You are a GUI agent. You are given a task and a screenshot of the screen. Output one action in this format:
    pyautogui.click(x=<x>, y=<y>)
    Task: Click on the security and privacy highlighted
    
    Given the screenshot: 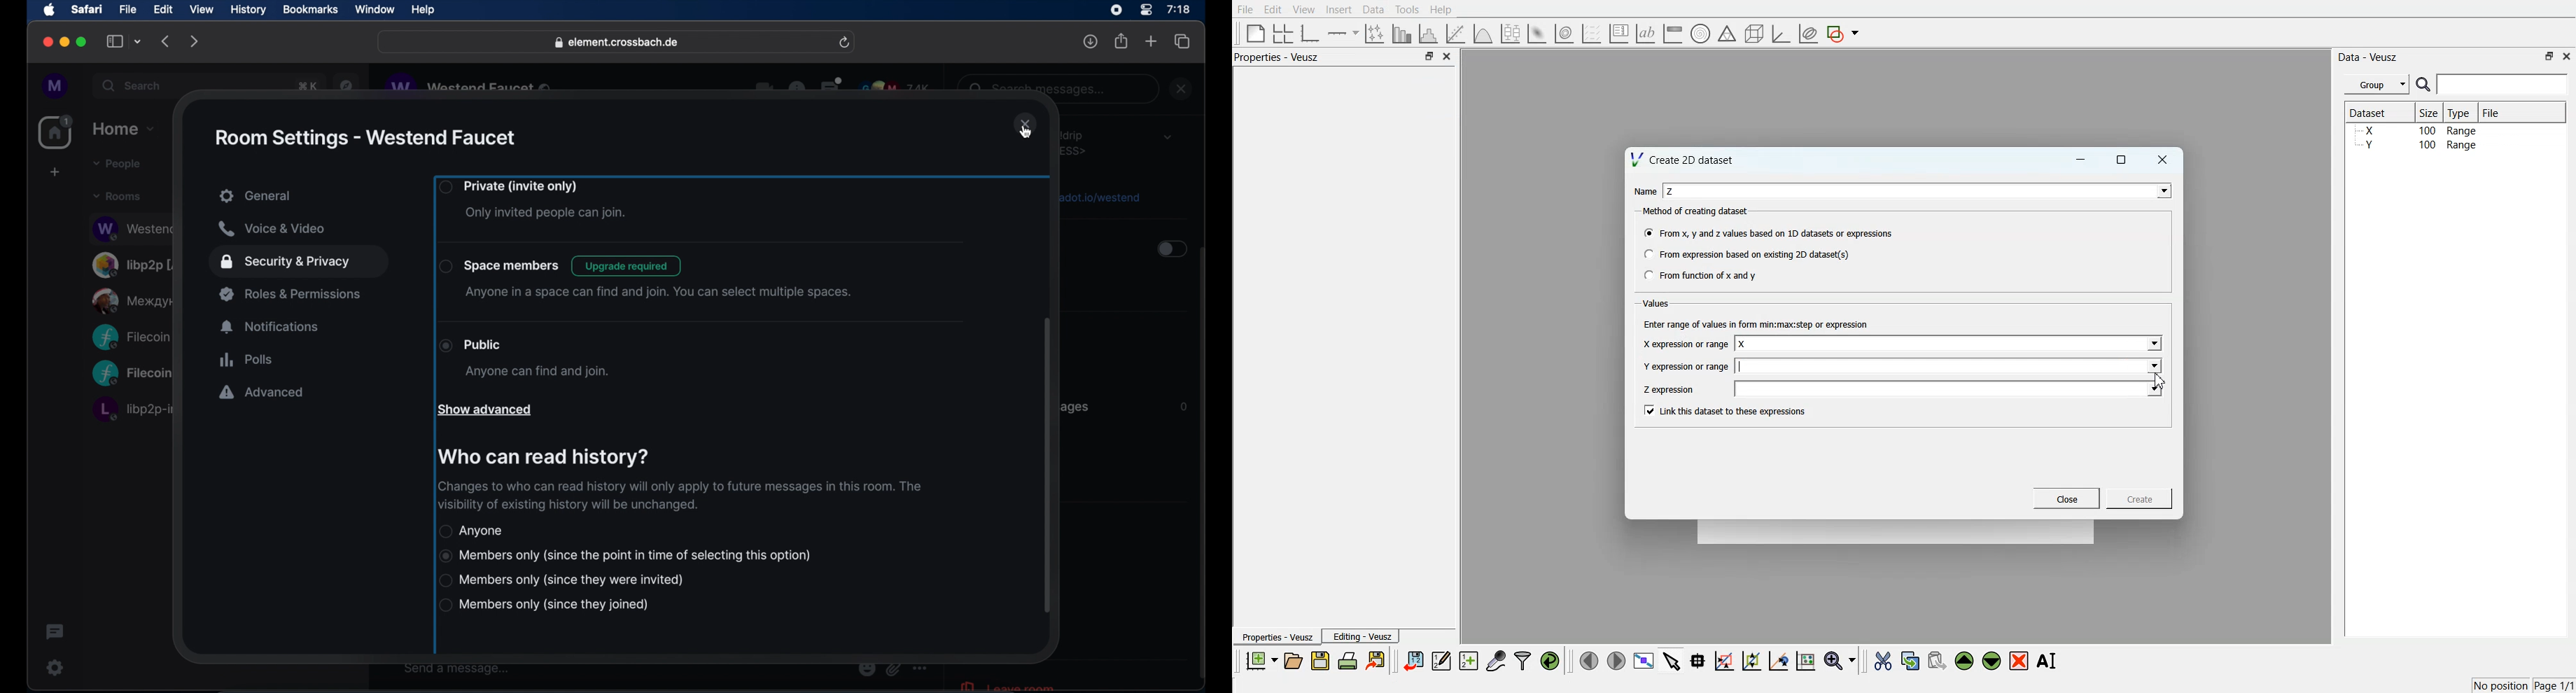 What is the action you would take?
    pyautogui.click(x=298, y=262)
    